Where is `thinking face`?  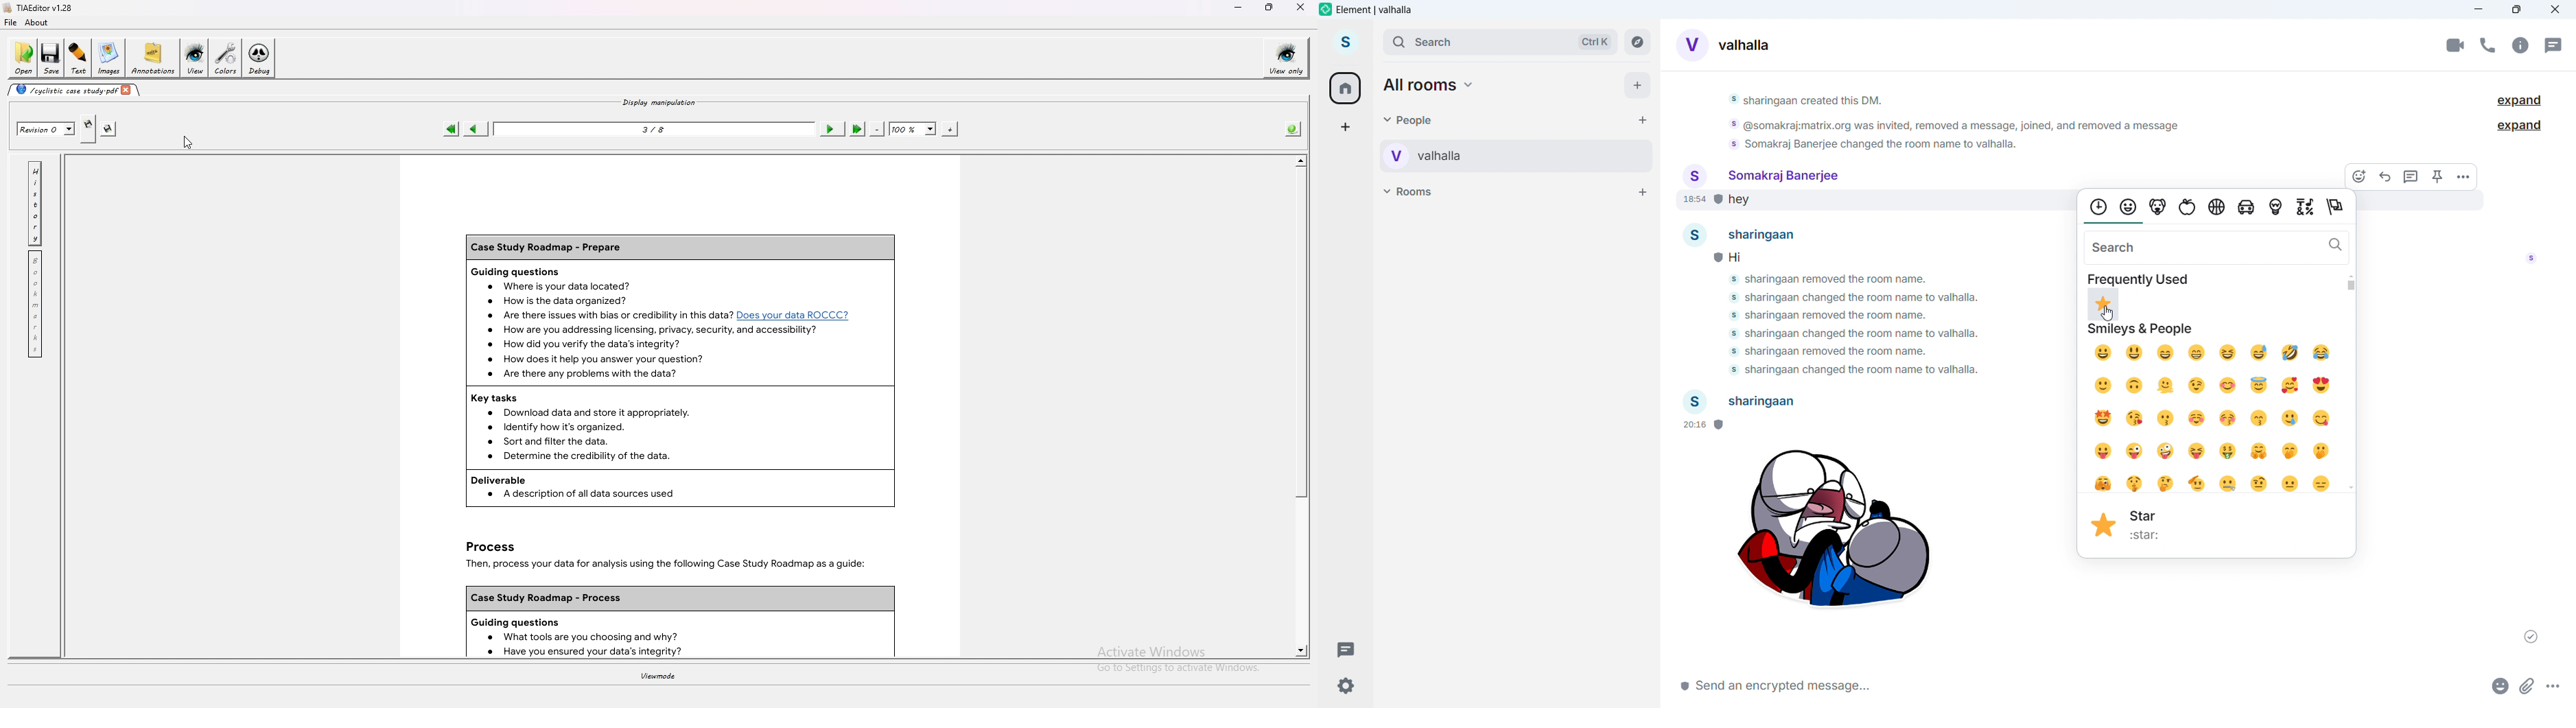 thinking face is located at coordinates (2168, 482).